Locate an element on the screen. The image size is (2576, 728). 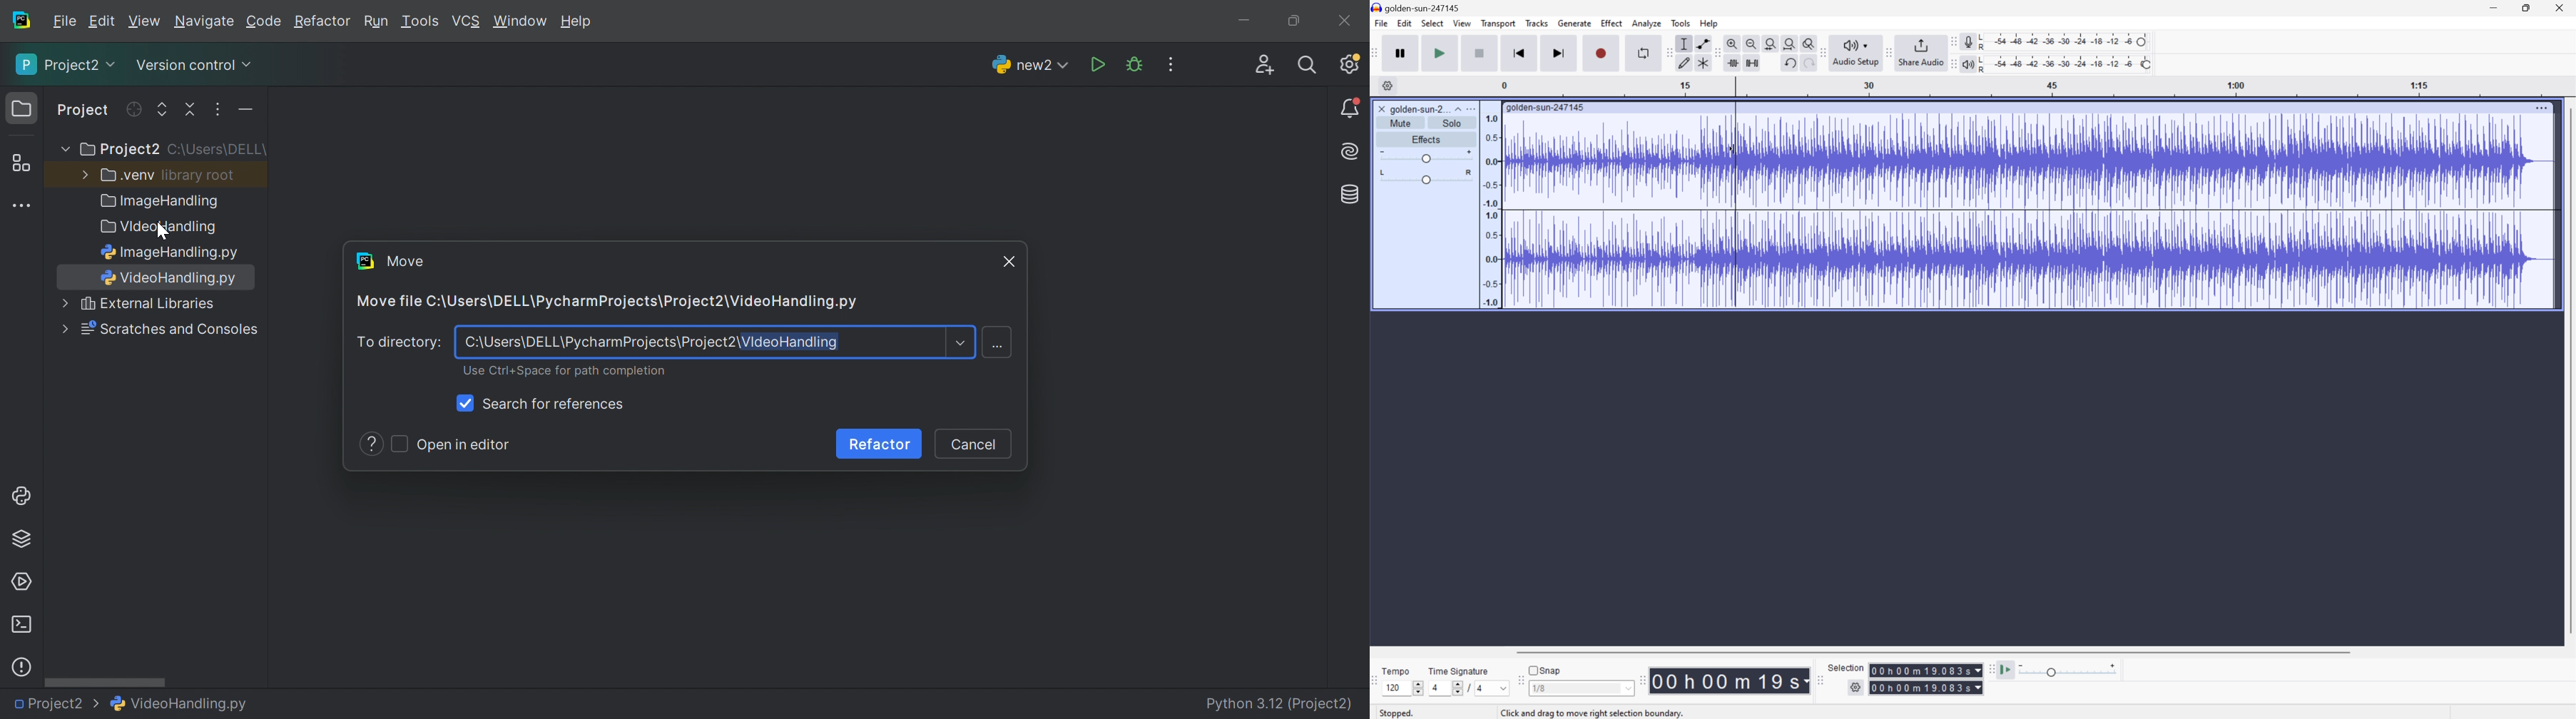
Updates available. IDE and Project Settings. is located at coordinates (1349, 63).